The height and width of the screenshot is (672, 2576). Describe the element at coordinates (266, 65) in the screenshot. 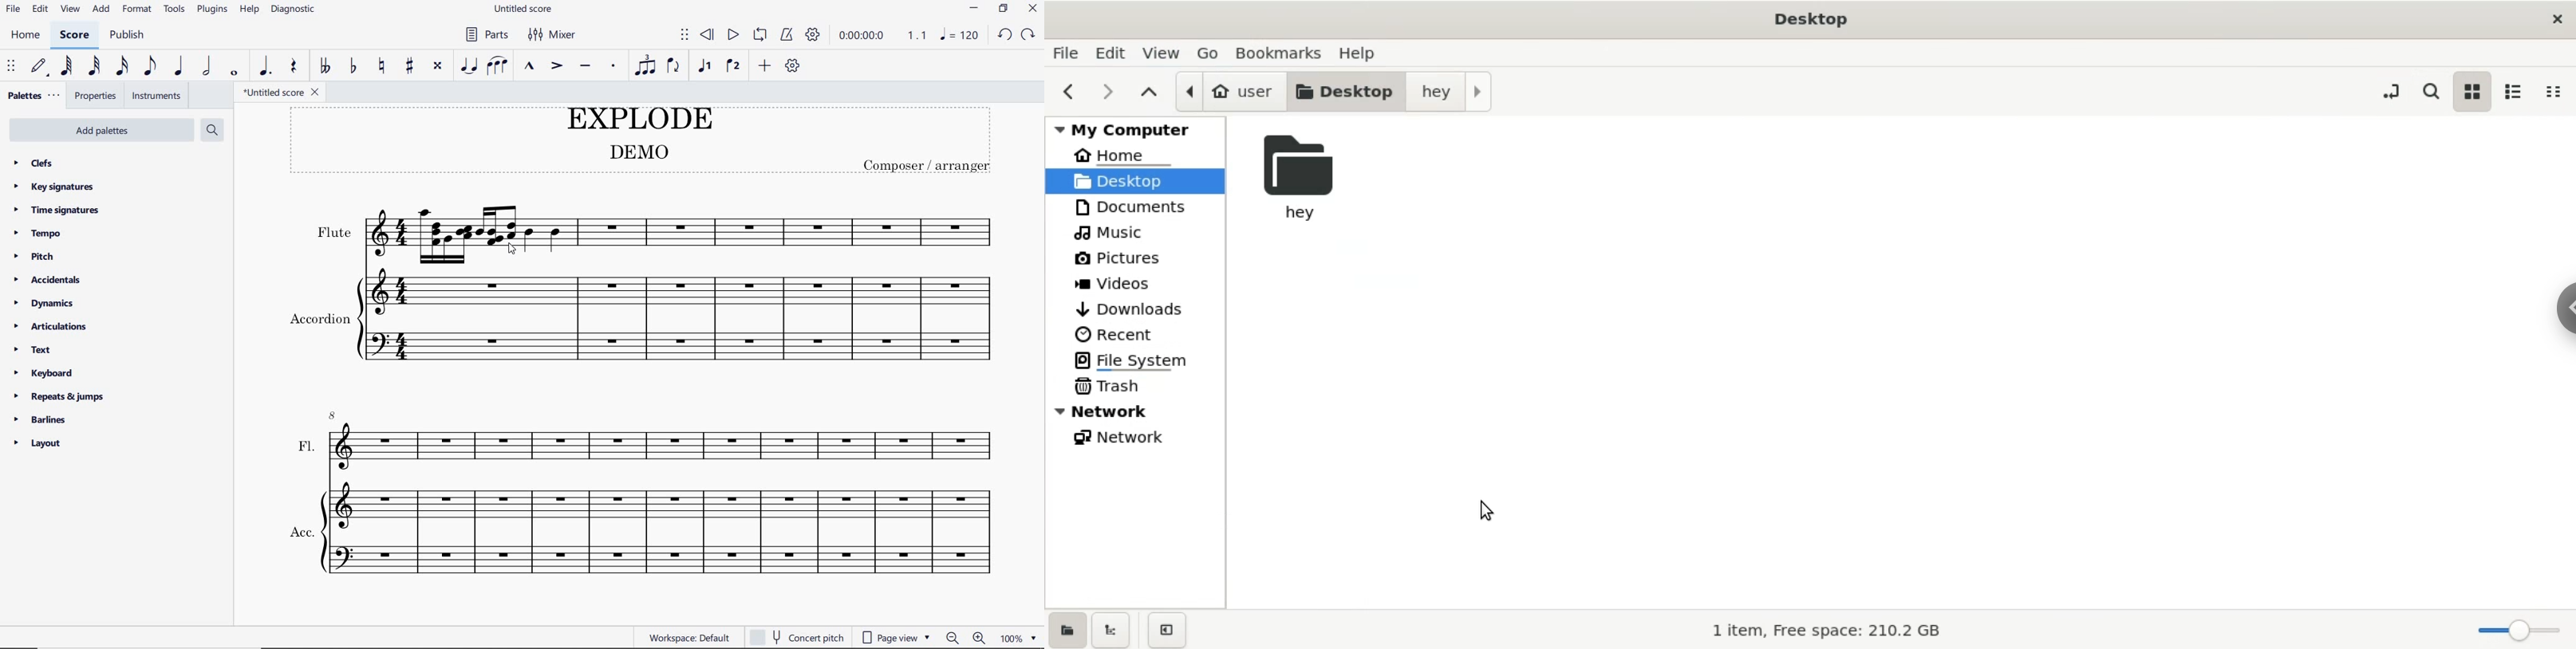

I see `augmentation dot` at that location.